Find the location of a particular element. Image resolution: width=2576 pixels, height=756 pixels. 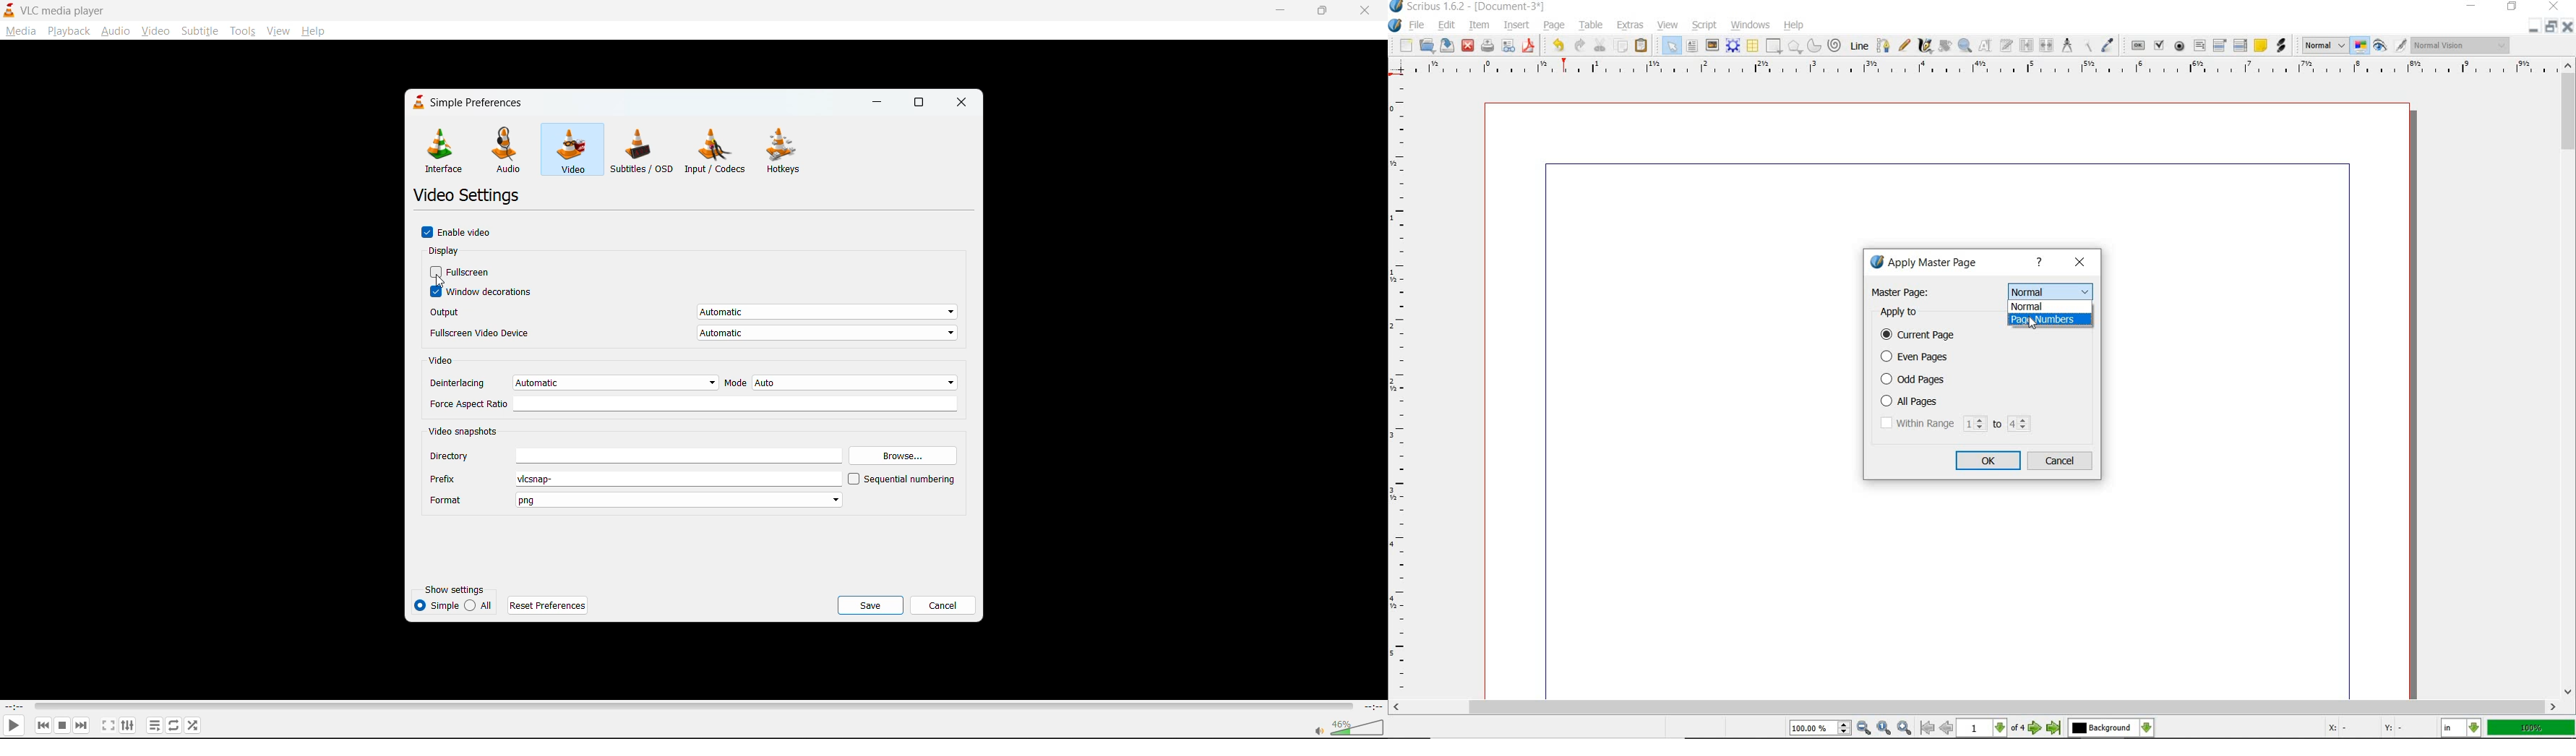

copy is located at coordinates (1621, 45).